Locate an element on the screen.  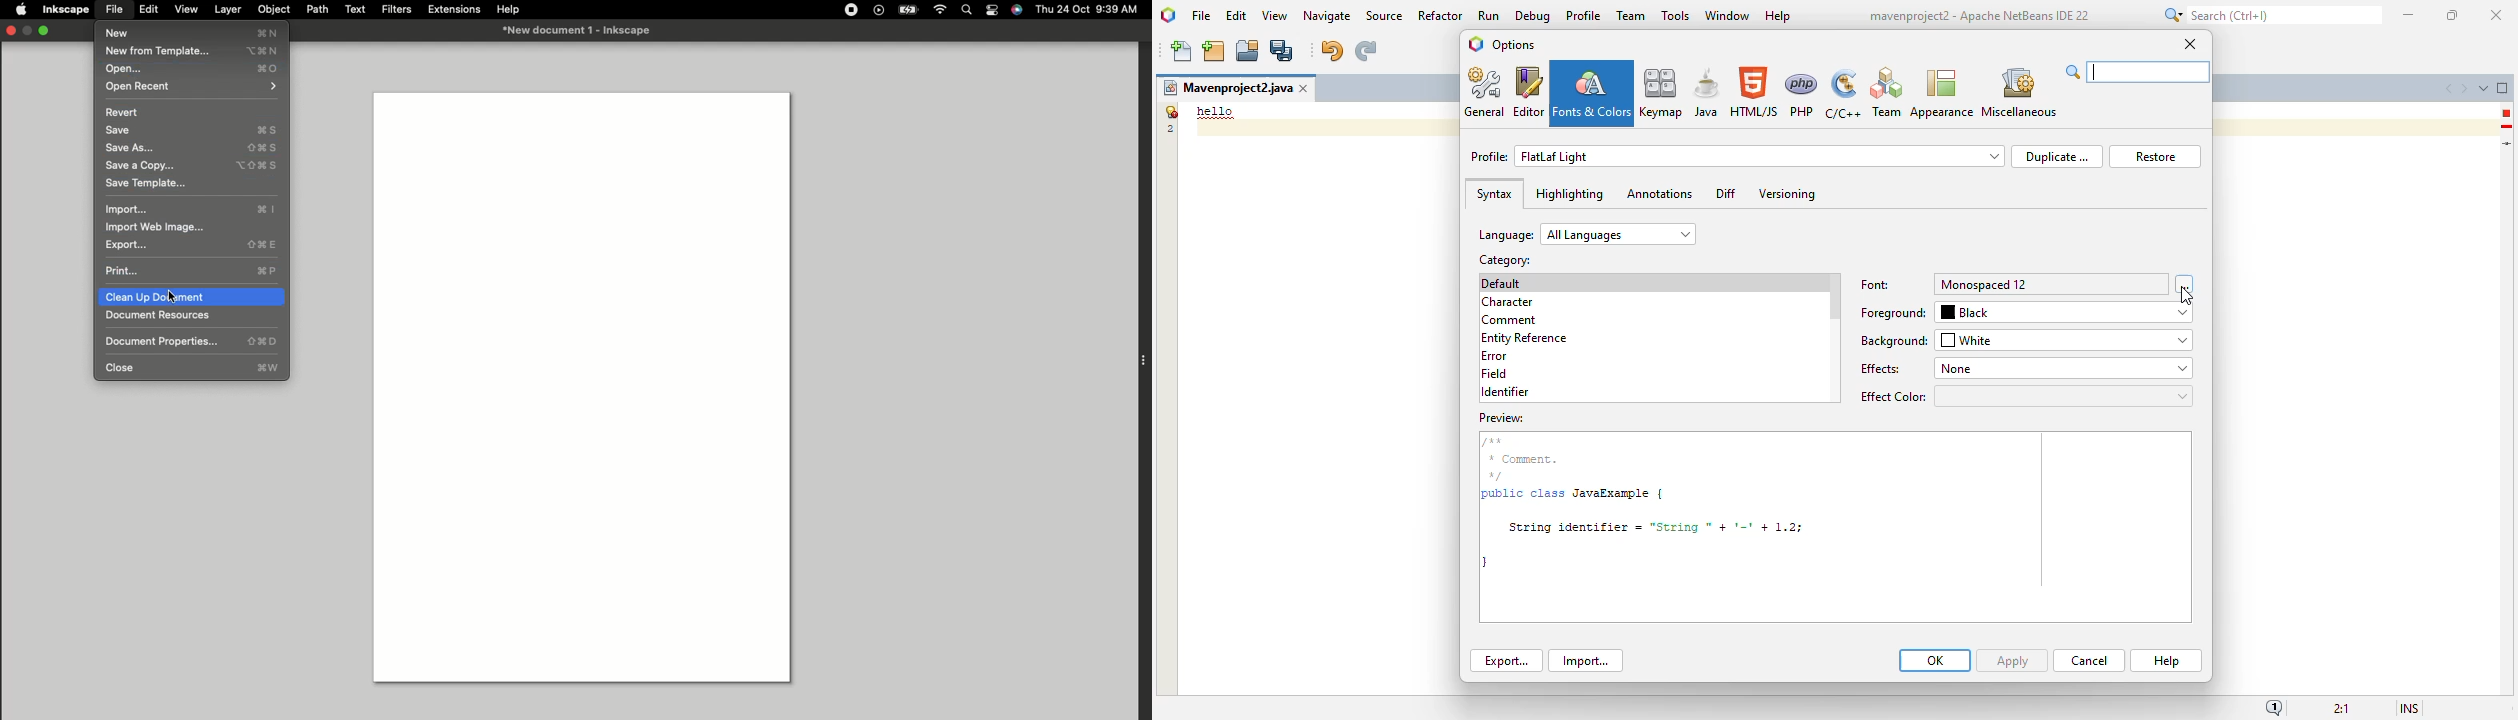
Open is located at coordinates (189, 70).